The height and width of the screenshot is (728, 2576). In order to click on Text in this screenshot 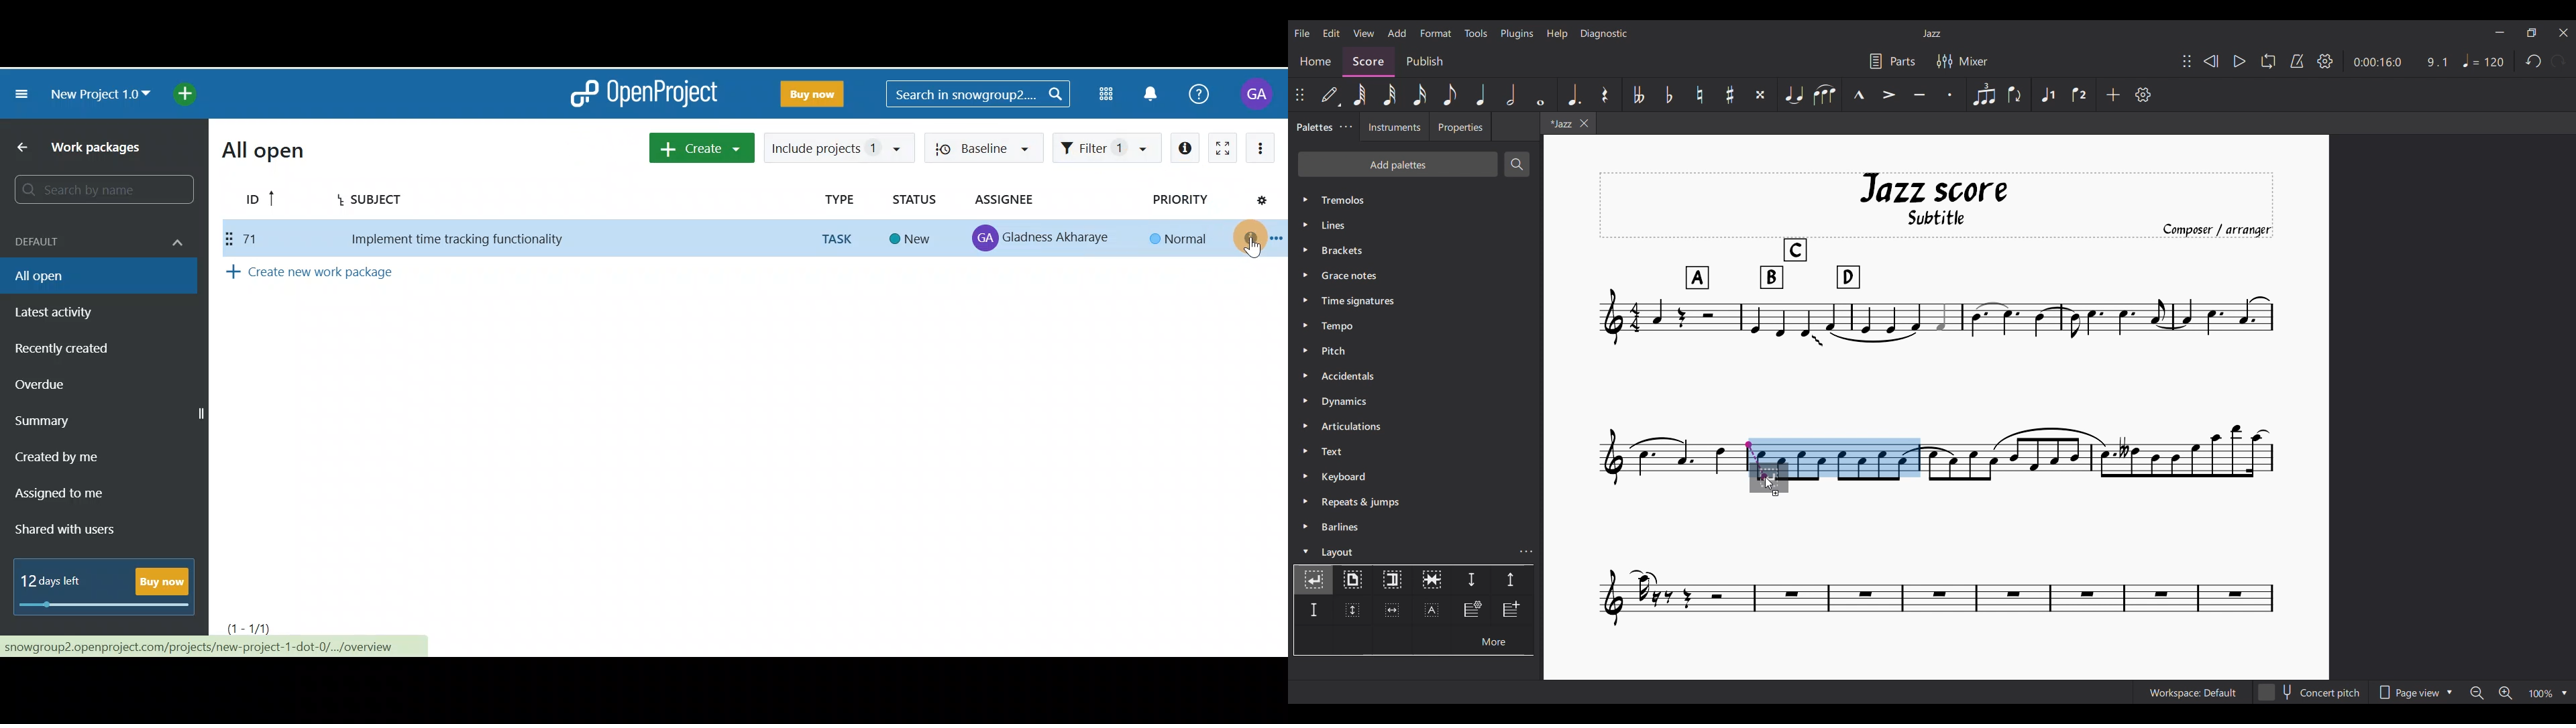, I will do `click(1415, 451)`.